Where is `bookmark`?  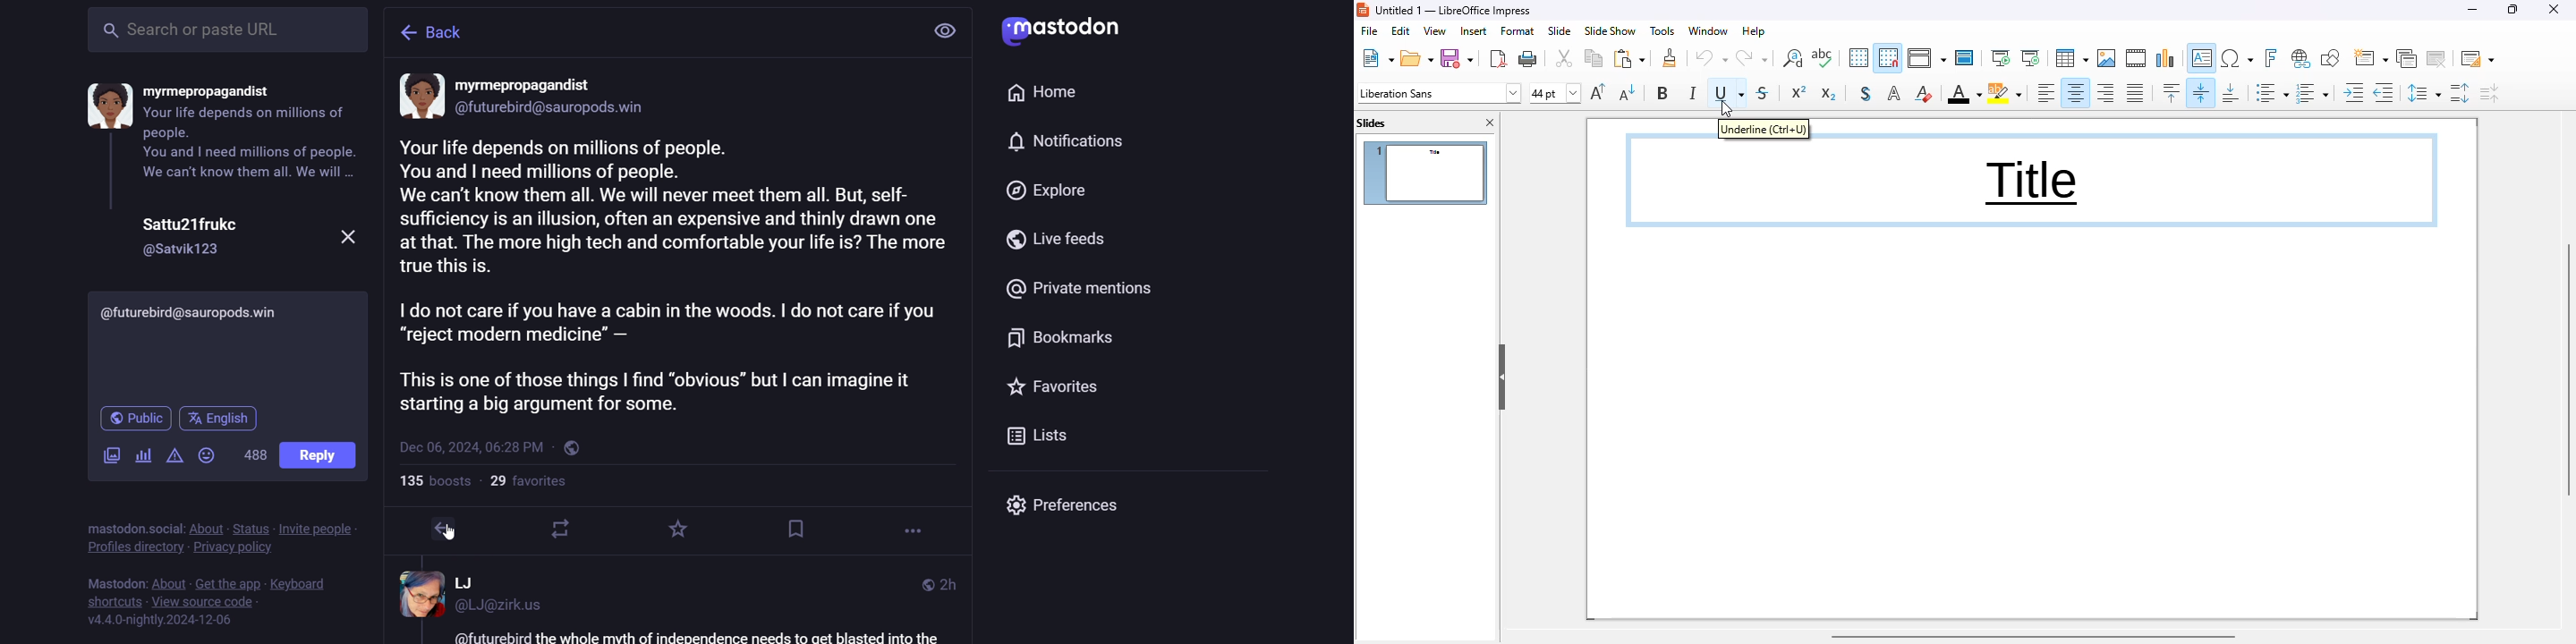 bookmark is located at coordinates (792, 527).